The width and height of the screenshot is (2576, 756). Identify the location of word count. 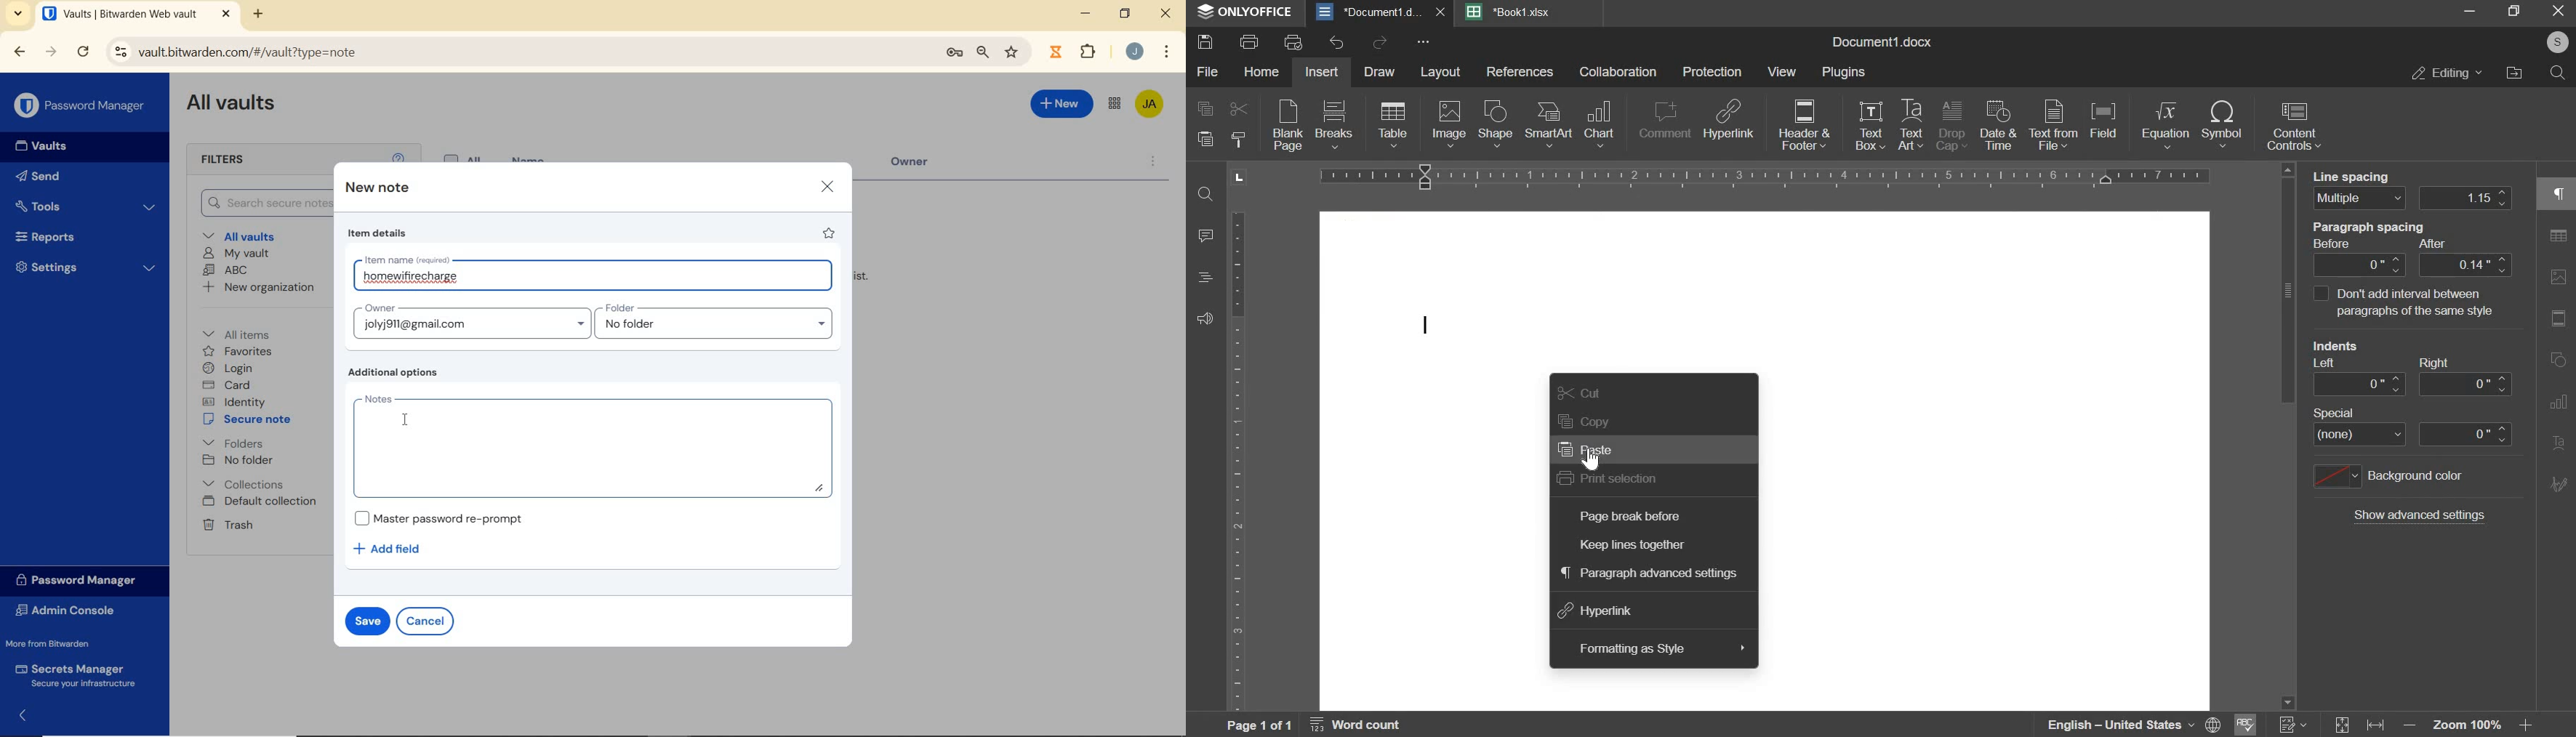
(1357, 724).